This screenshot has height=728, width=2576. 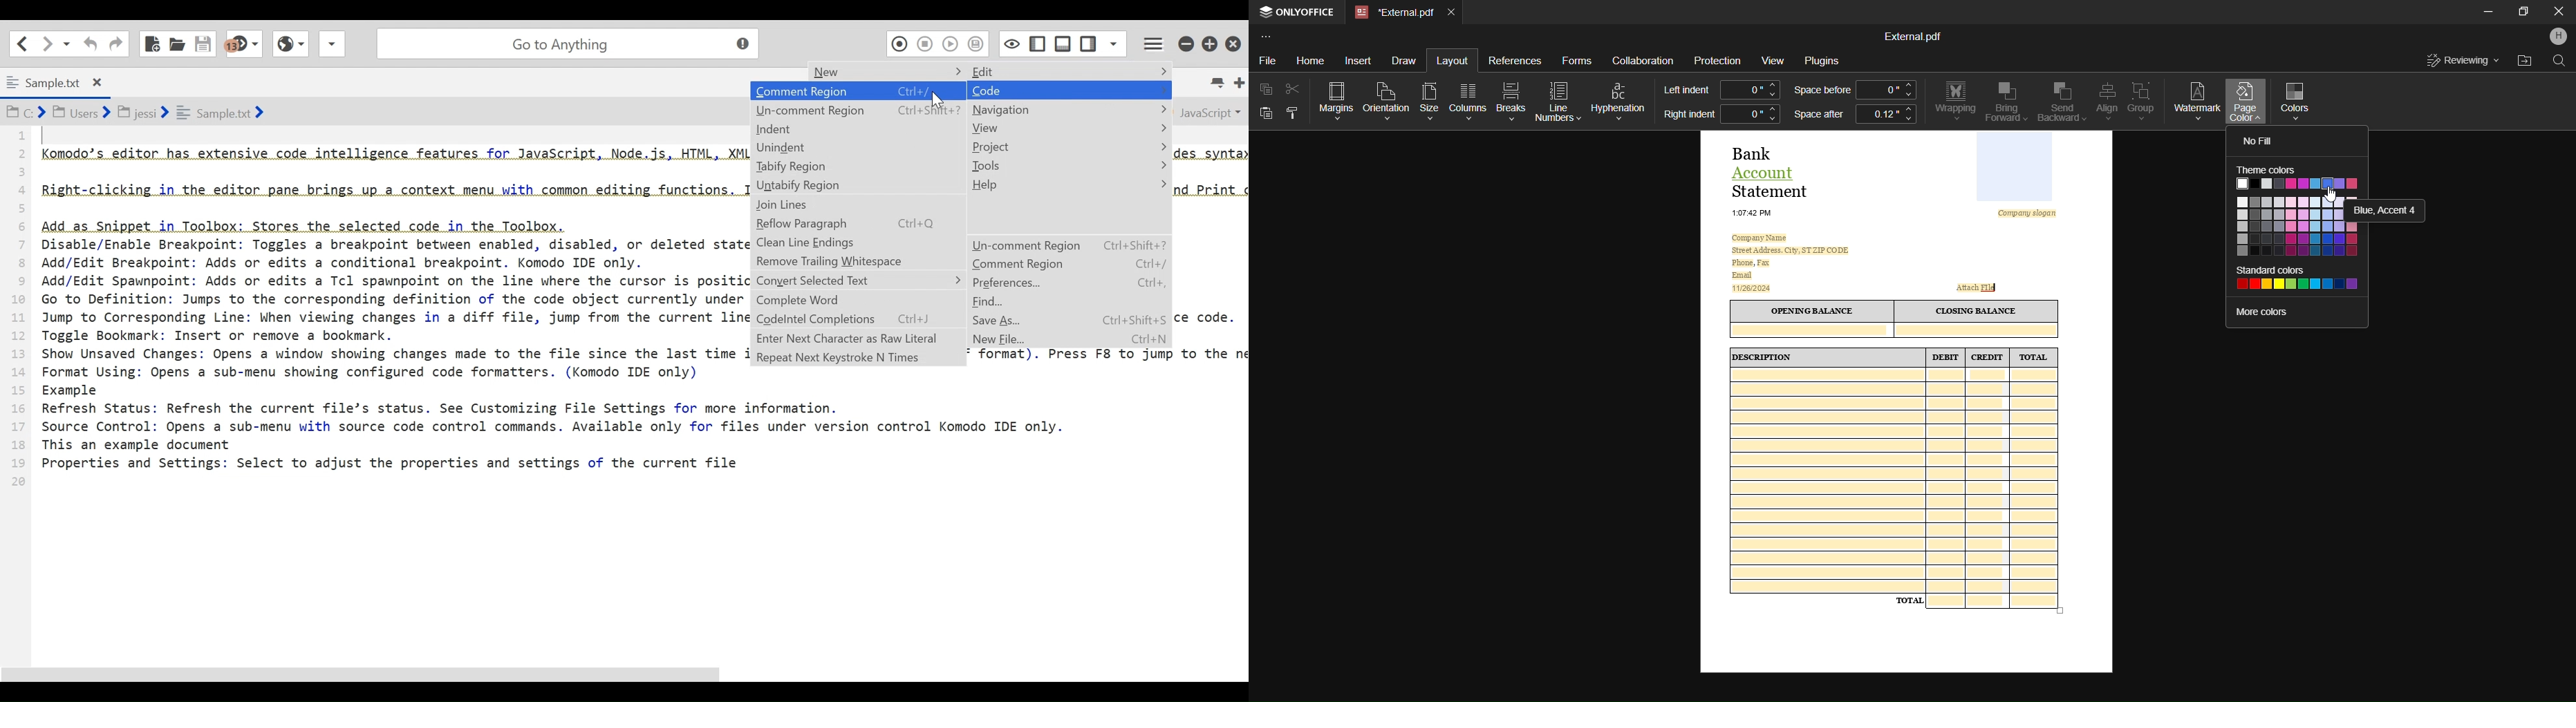 I want to click on New File, so click(x=153, y=42).